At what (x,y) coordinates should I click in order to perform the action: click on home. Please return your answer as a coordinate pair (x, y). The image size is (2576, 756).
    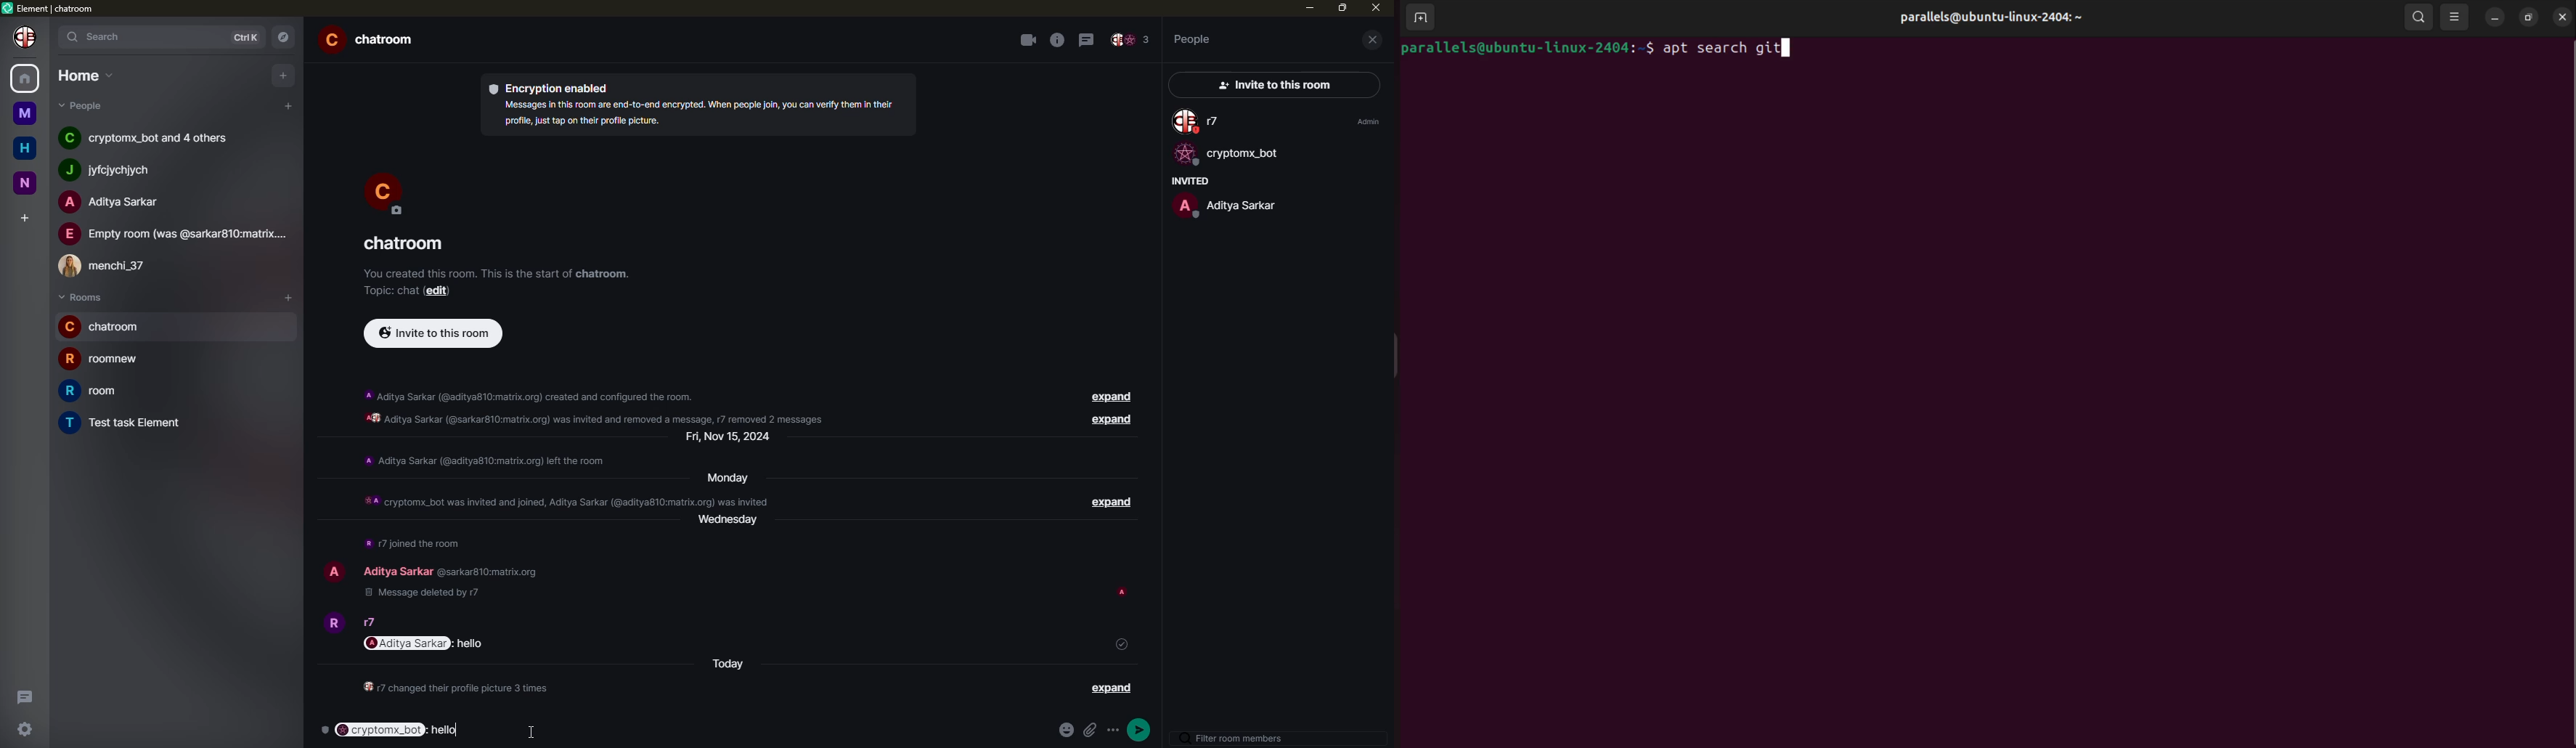
    Looking at the image, I should click on (26, 76).